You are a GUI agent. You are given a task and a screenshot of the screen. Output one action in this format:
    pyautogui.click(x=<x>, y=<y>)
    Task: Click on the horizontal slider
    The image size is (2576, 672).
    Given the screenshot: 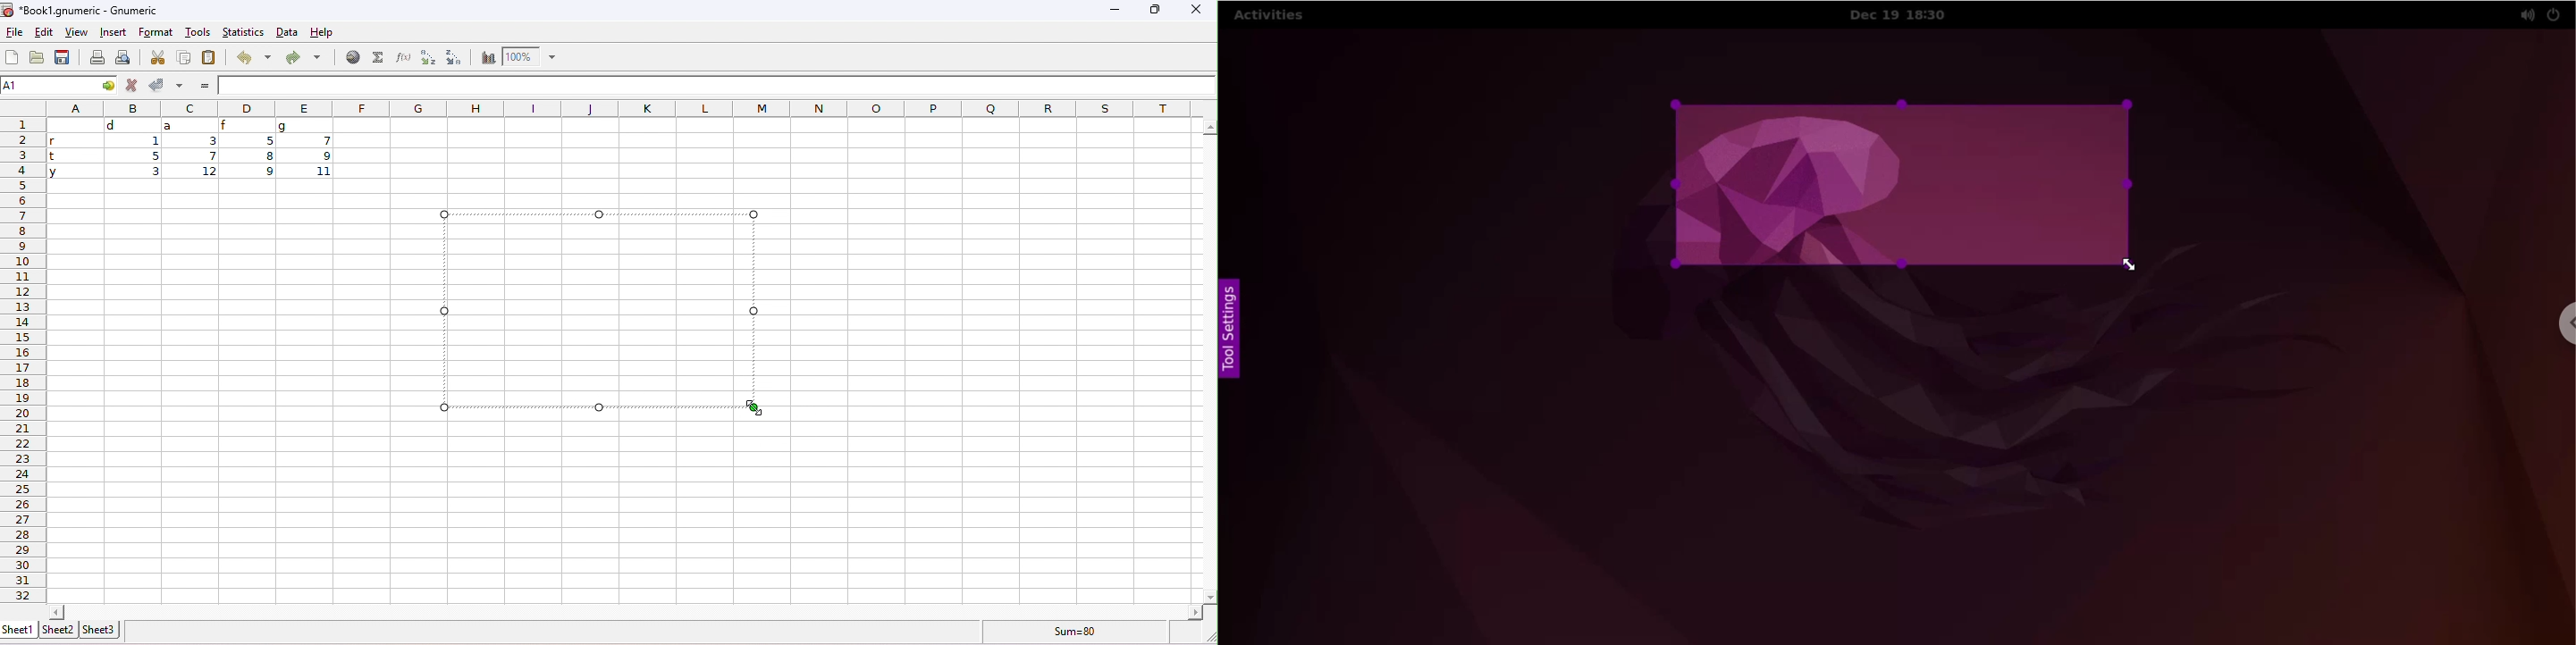 What is the action you would take?
    pyautogui.click(x=625, y=612)
    